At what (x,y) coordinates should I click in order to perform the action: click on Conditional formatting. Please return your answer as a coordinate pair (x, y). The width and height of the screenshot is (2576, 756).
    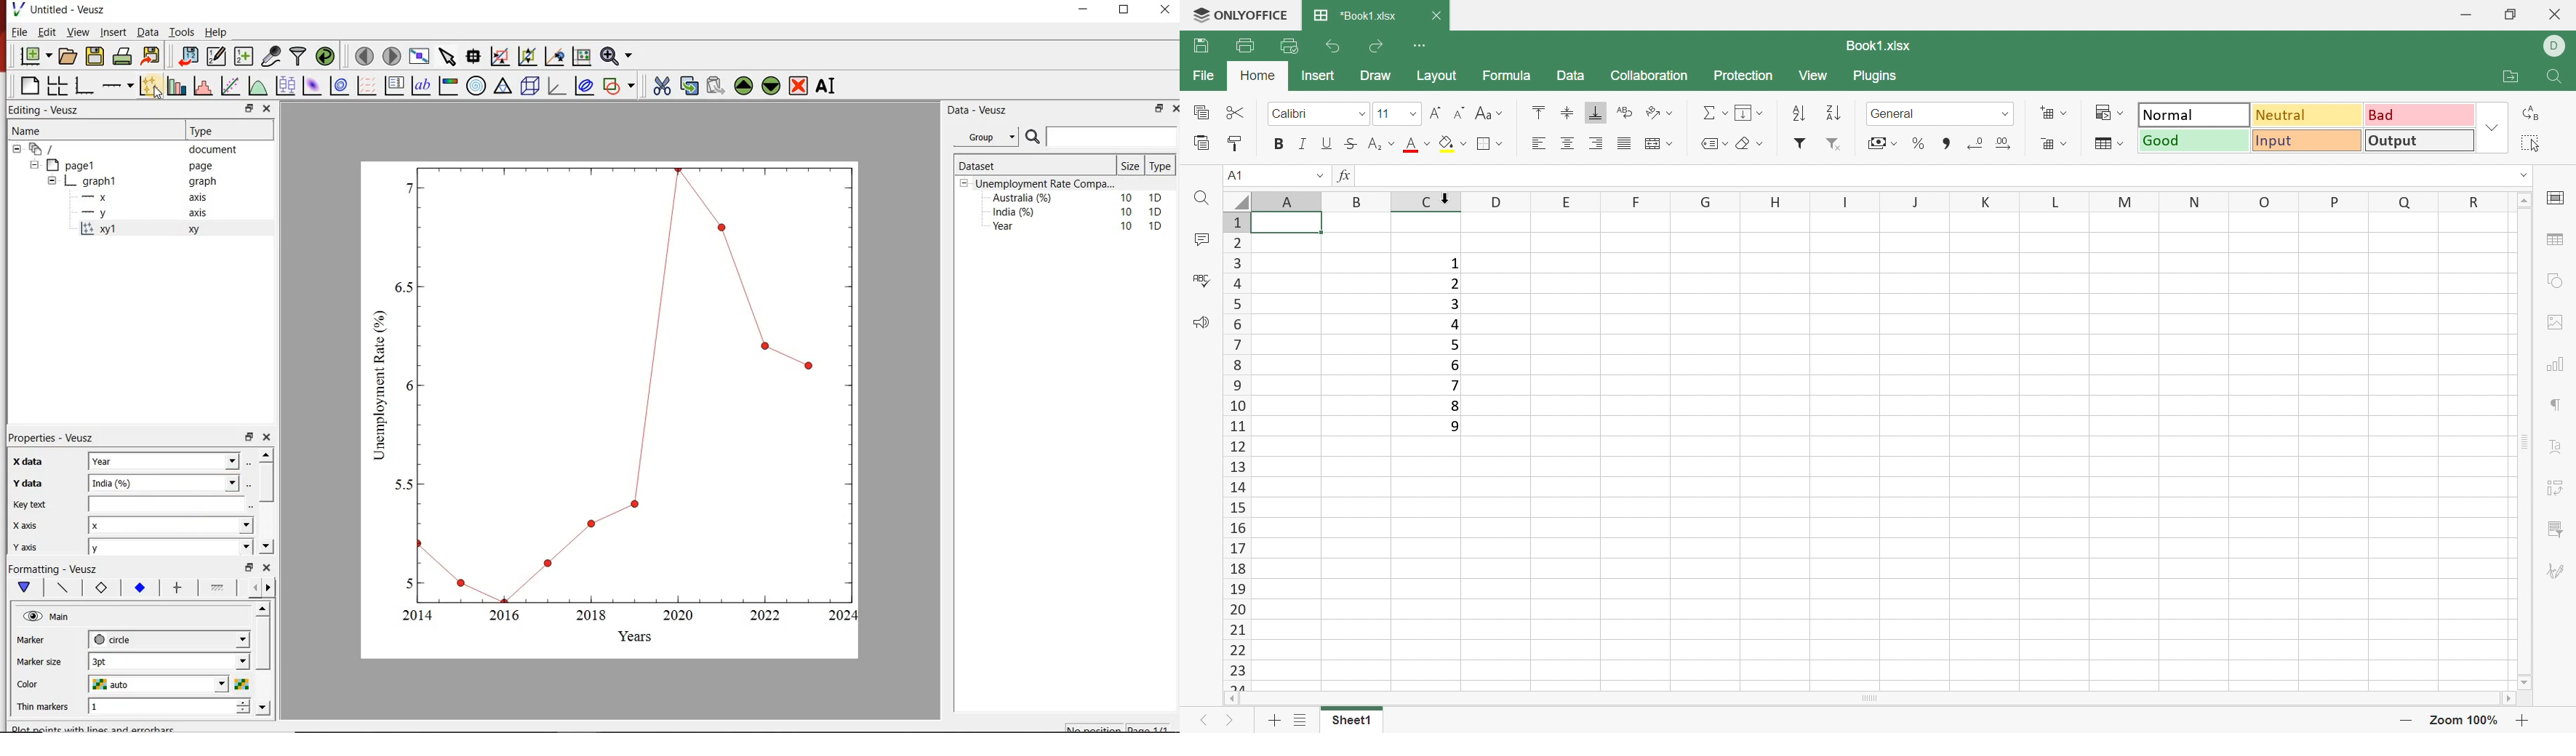
    Looking at the image, I should click on (2108, 113).